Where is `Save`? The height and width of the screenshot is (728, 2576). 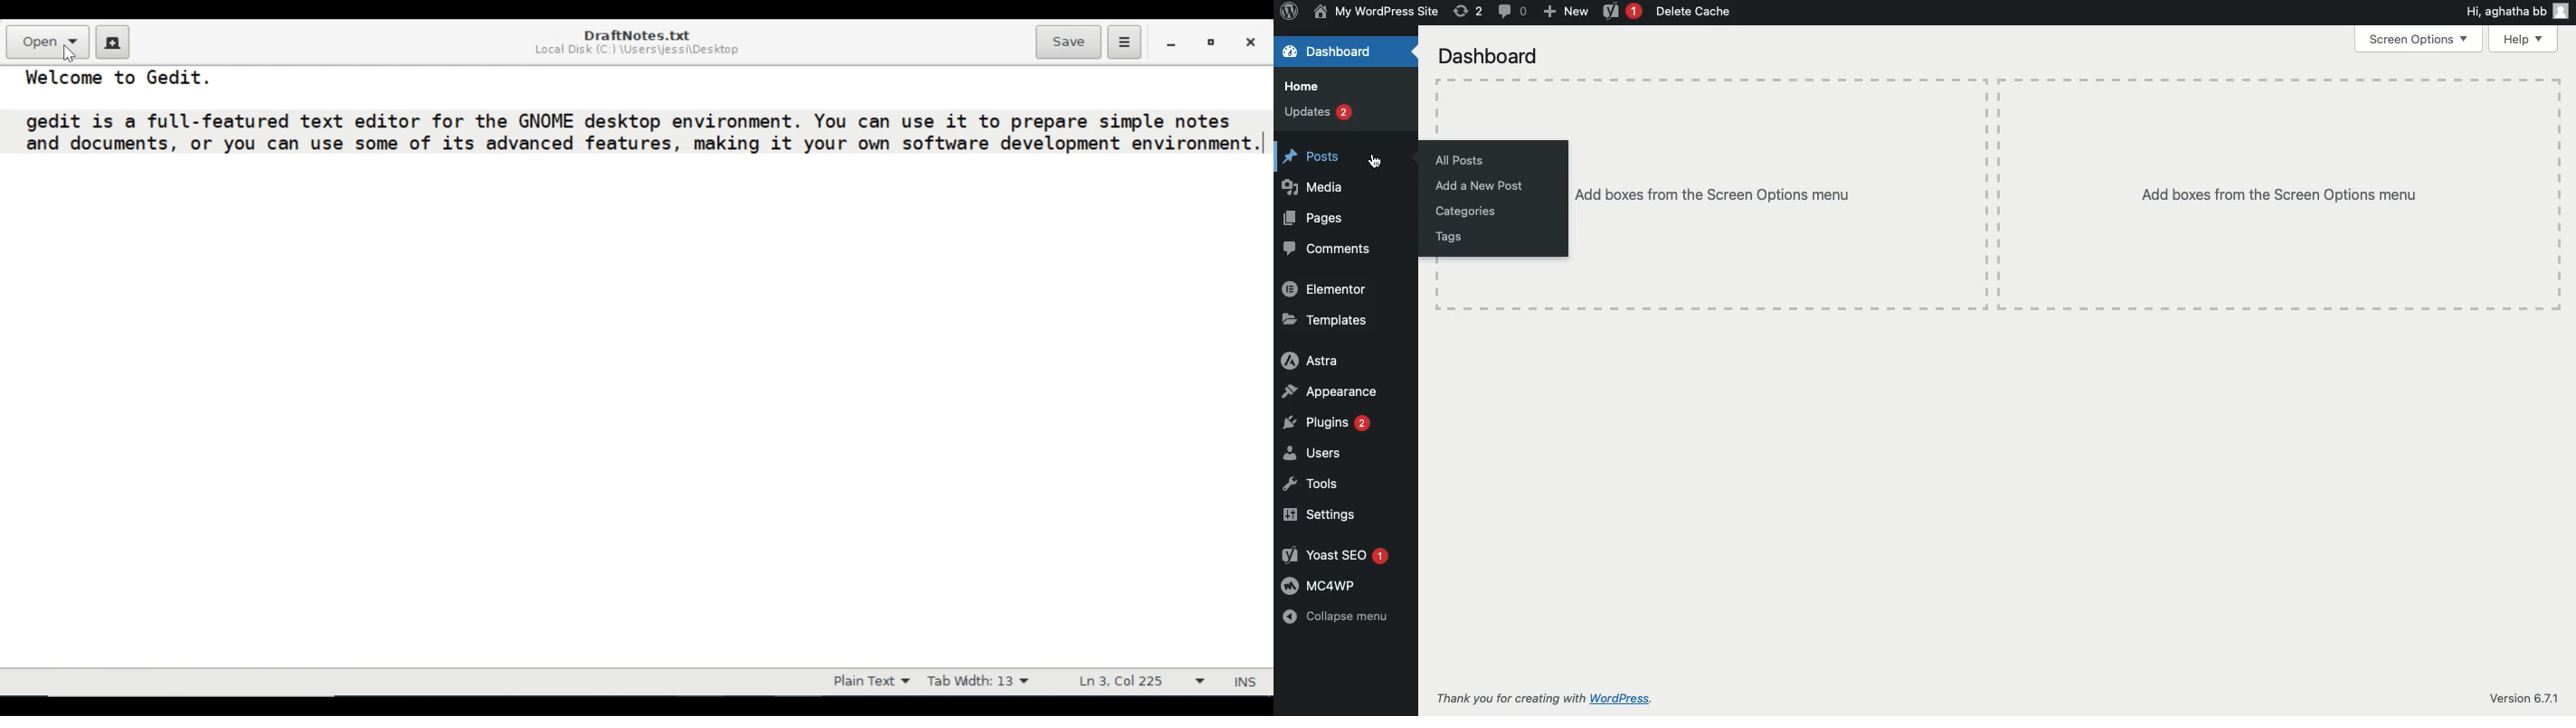 Save is located at coordinates (1068, 42).